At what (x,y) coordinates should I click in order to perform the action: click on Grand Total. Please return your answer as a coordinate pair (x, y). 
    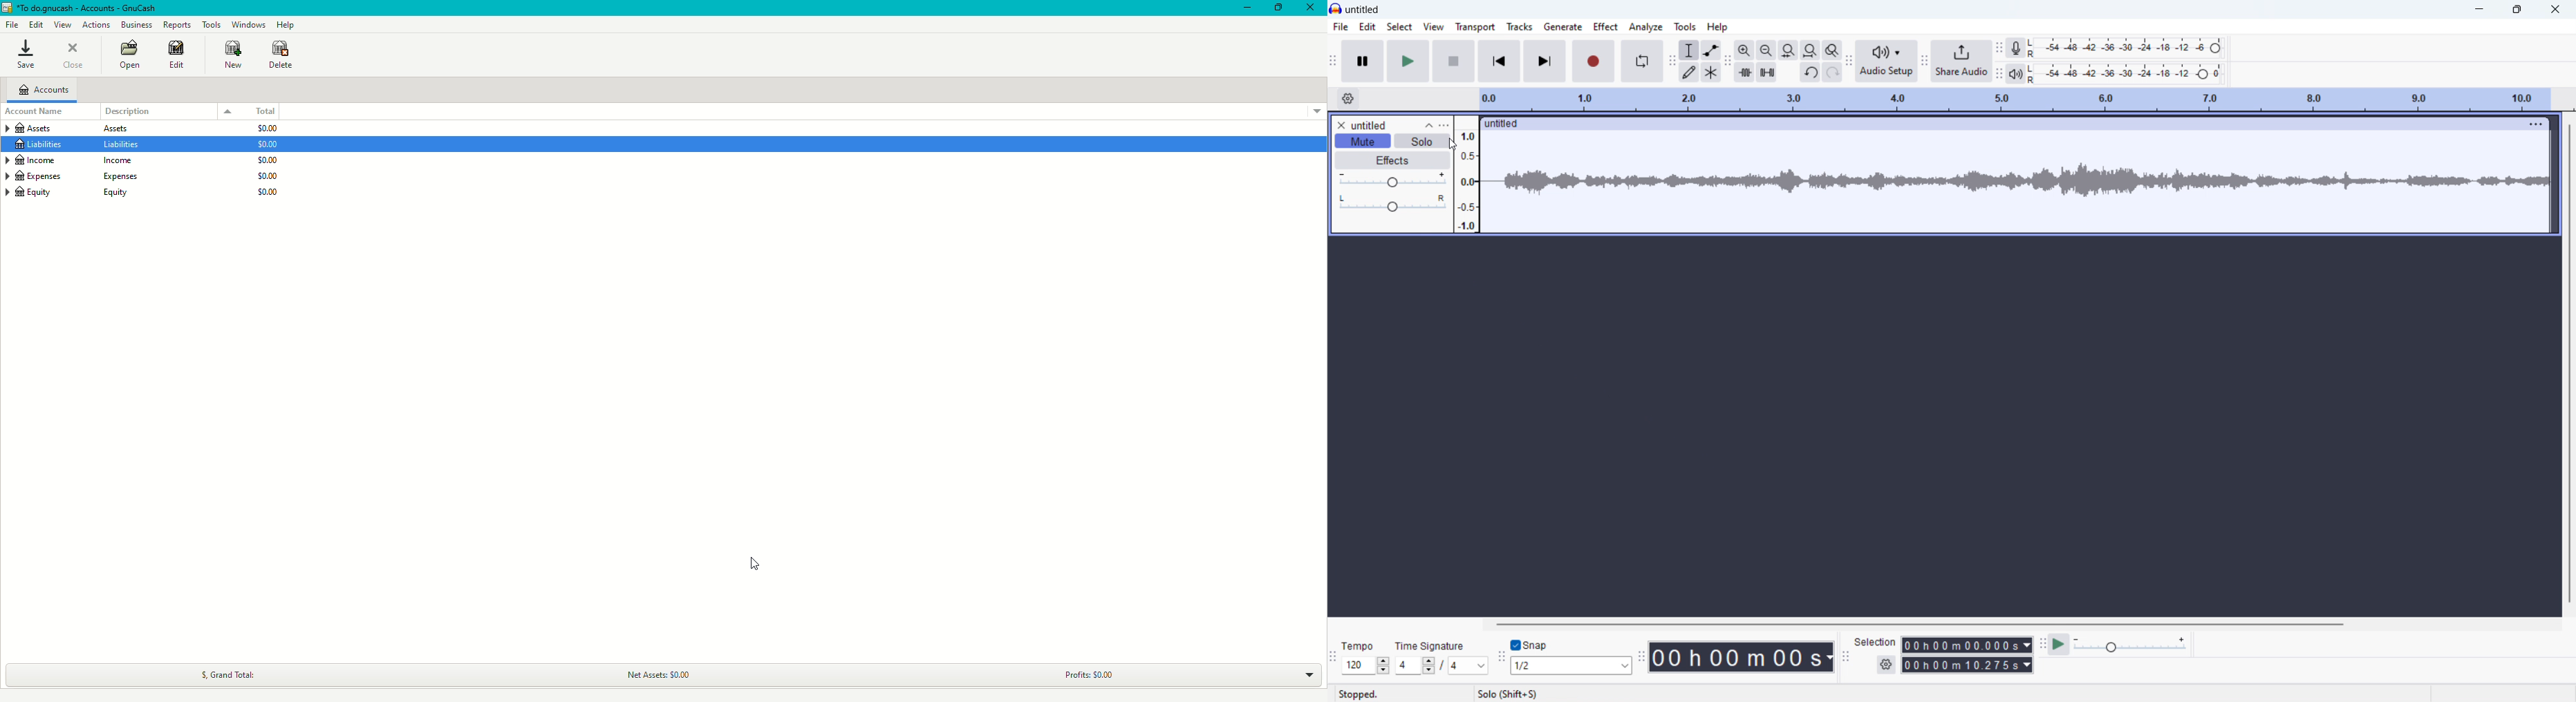
    Looking at the image, I should click on (223, 672).